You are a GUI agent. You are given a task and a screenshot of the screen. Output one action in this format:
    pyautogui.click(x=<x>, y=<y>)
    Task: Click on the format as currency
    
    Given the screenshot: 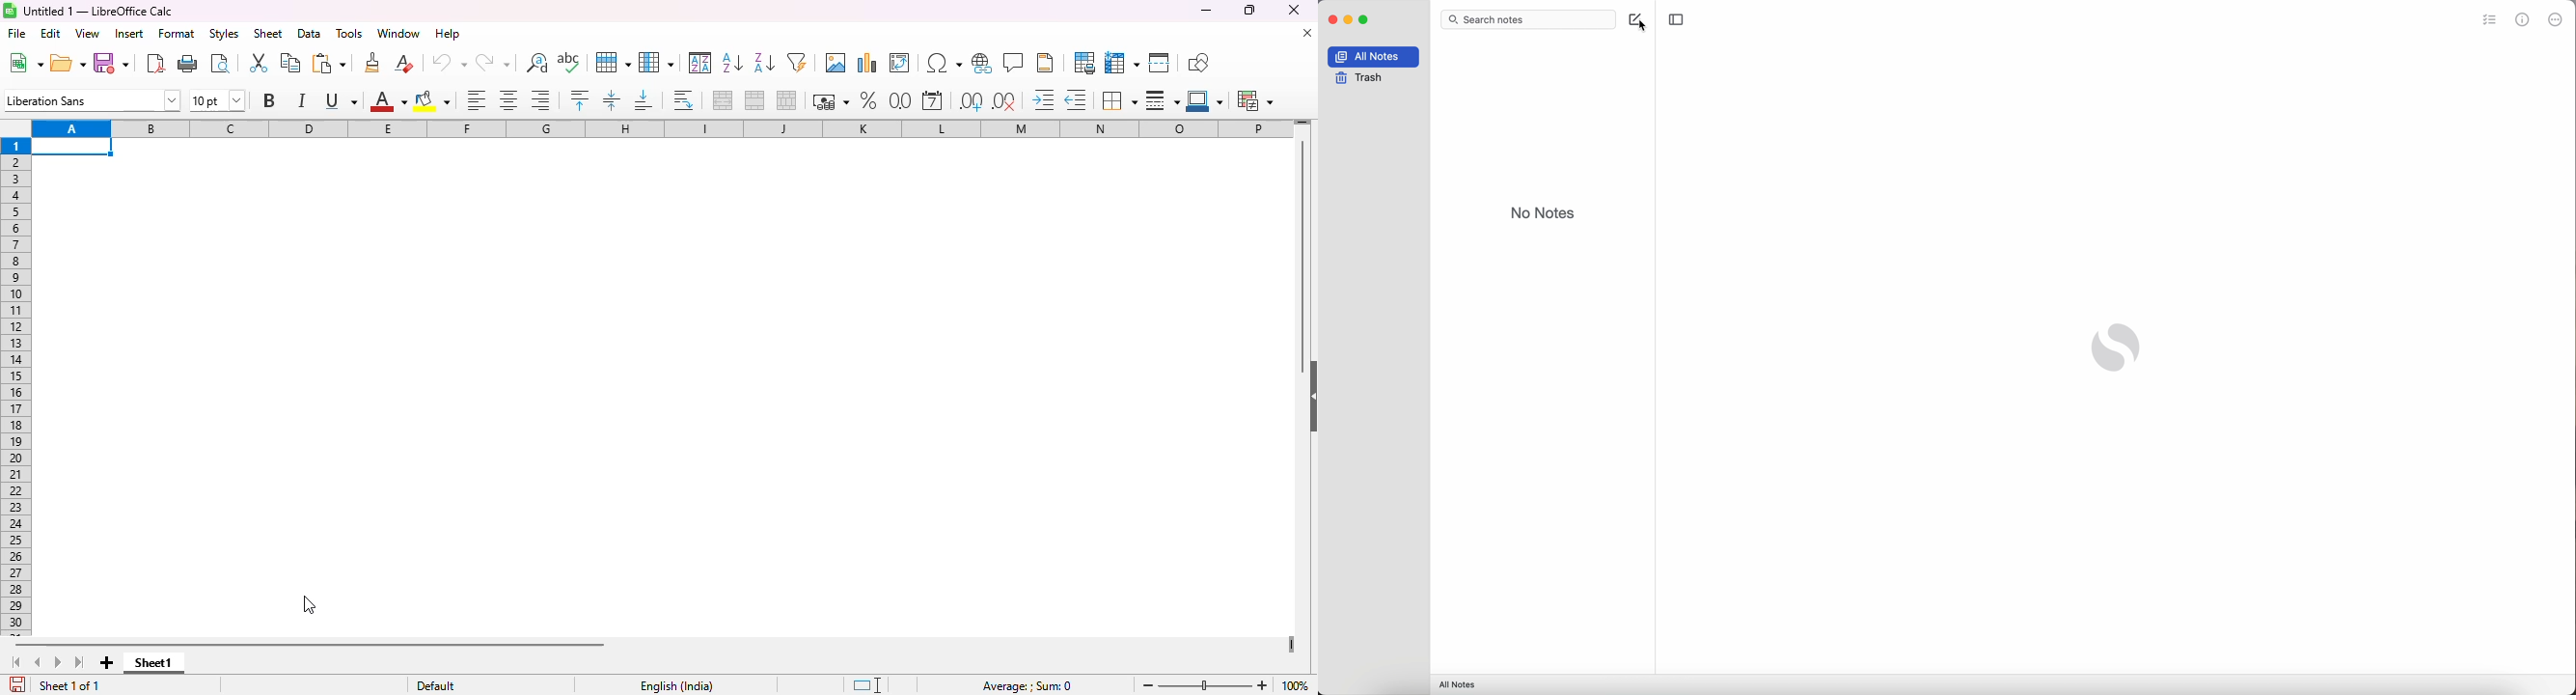 What is the action you would take?
    pyautogui.click(x=831, y=101)
    